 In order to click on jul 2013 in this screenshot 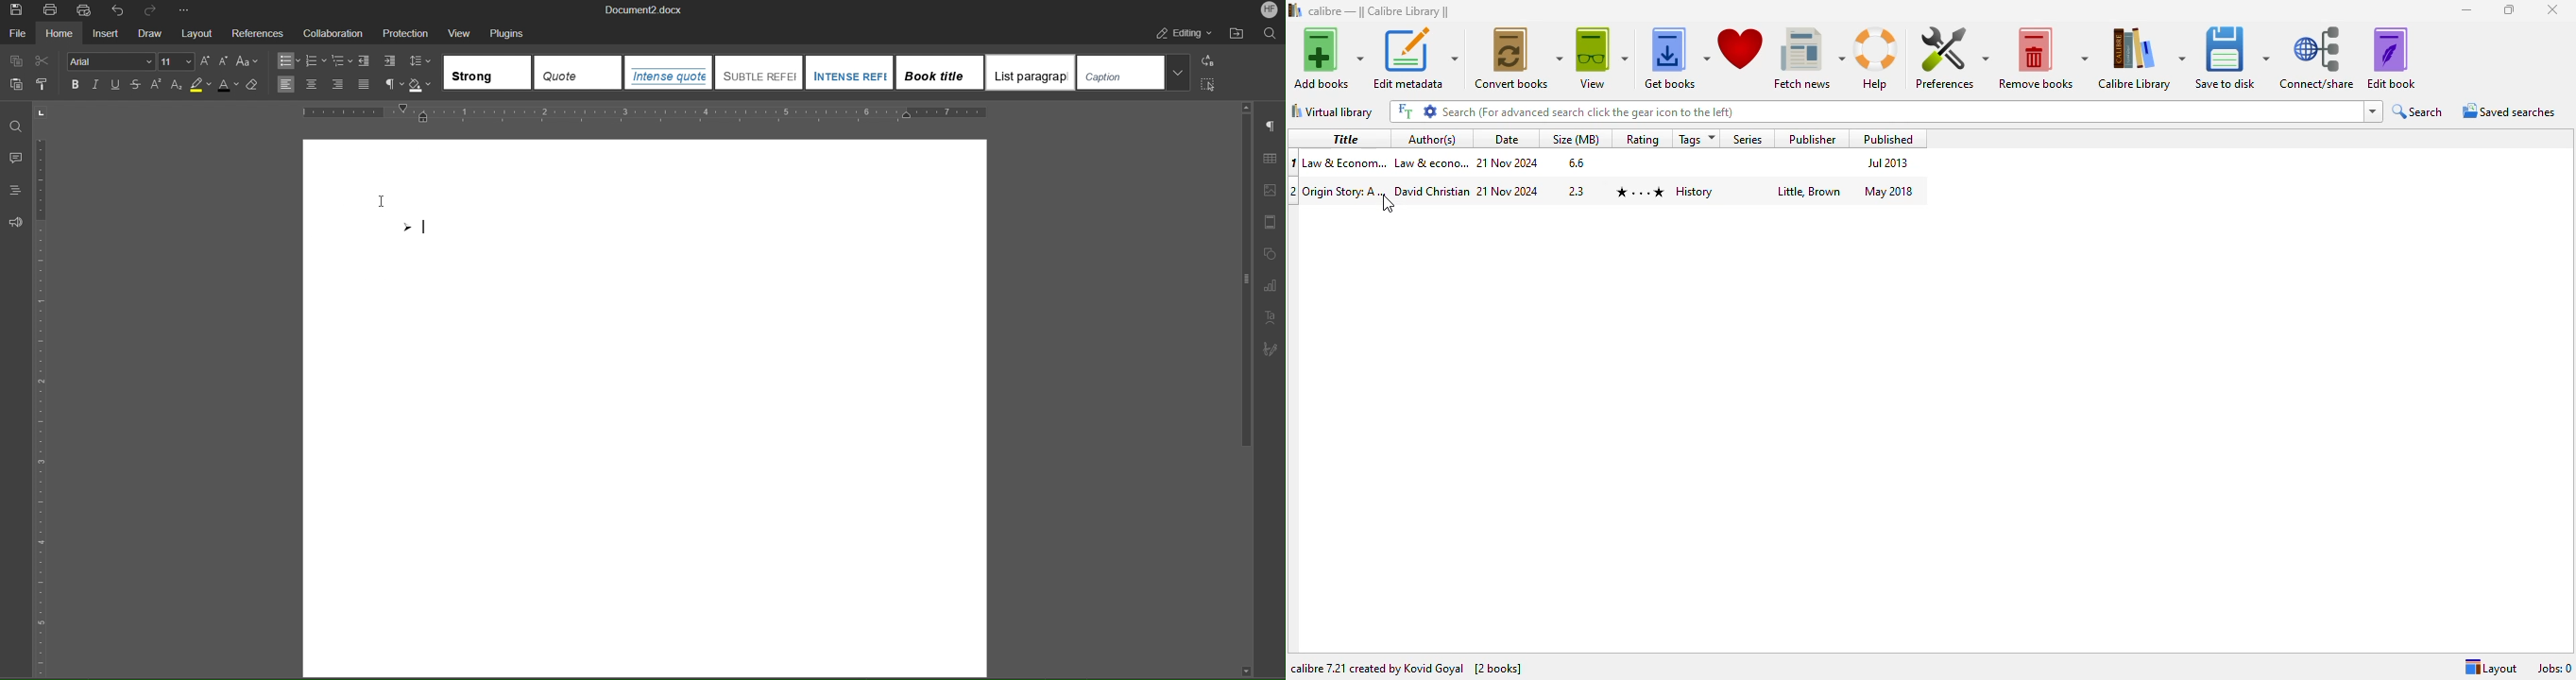, I will do `click(1885, 162)`.